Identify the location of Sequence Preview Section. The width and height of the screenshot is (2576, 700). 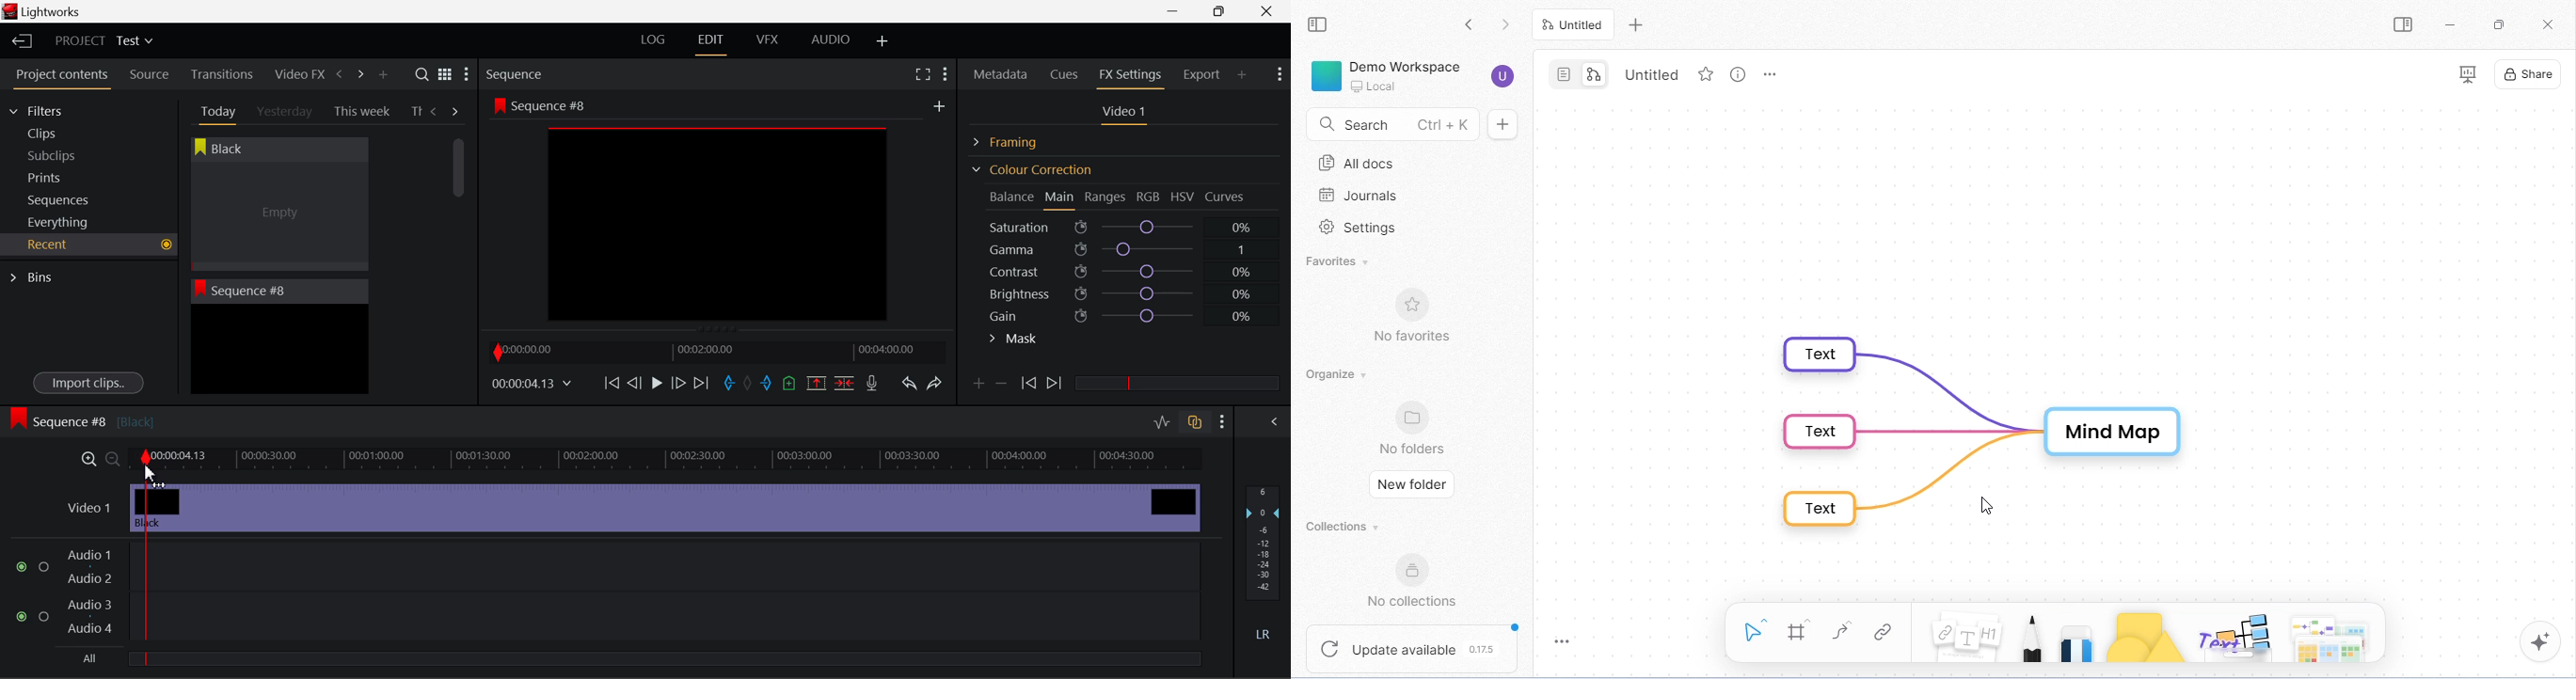
(518, 75).